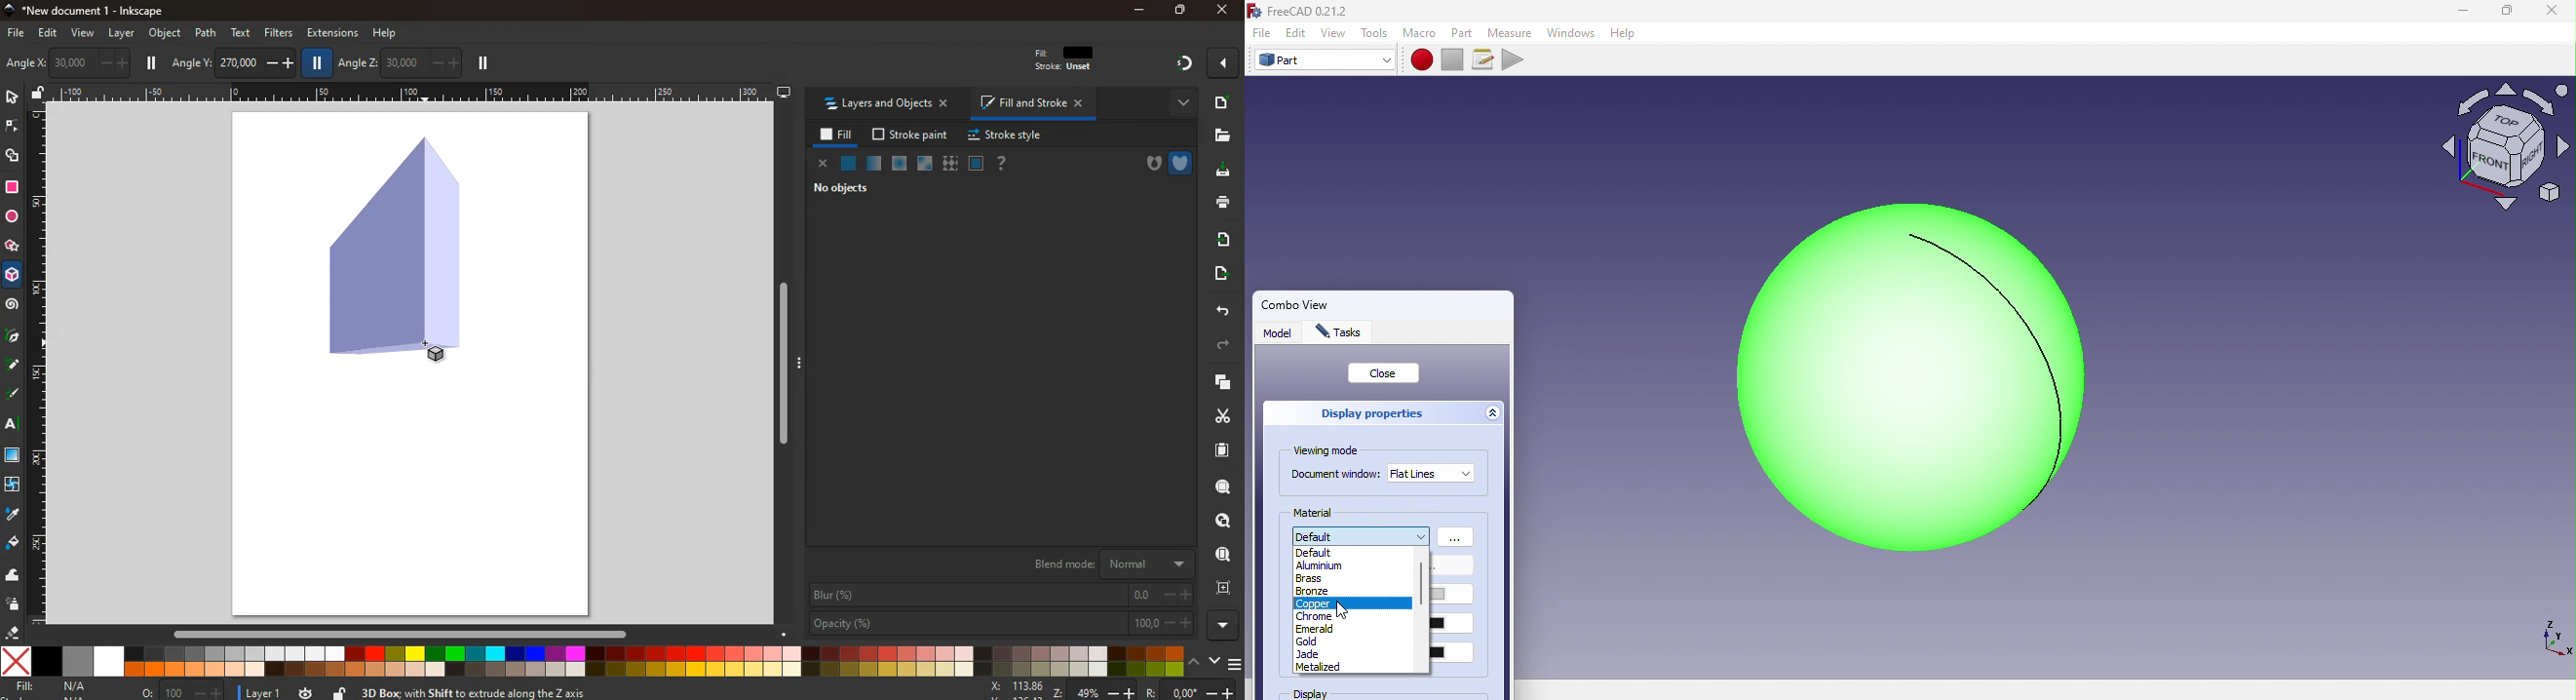 This screenshot has height=700, width=2576. Describe the element at coordinates (1304, 12) in the screenshot. I see `FreeCAD logo` at that location.